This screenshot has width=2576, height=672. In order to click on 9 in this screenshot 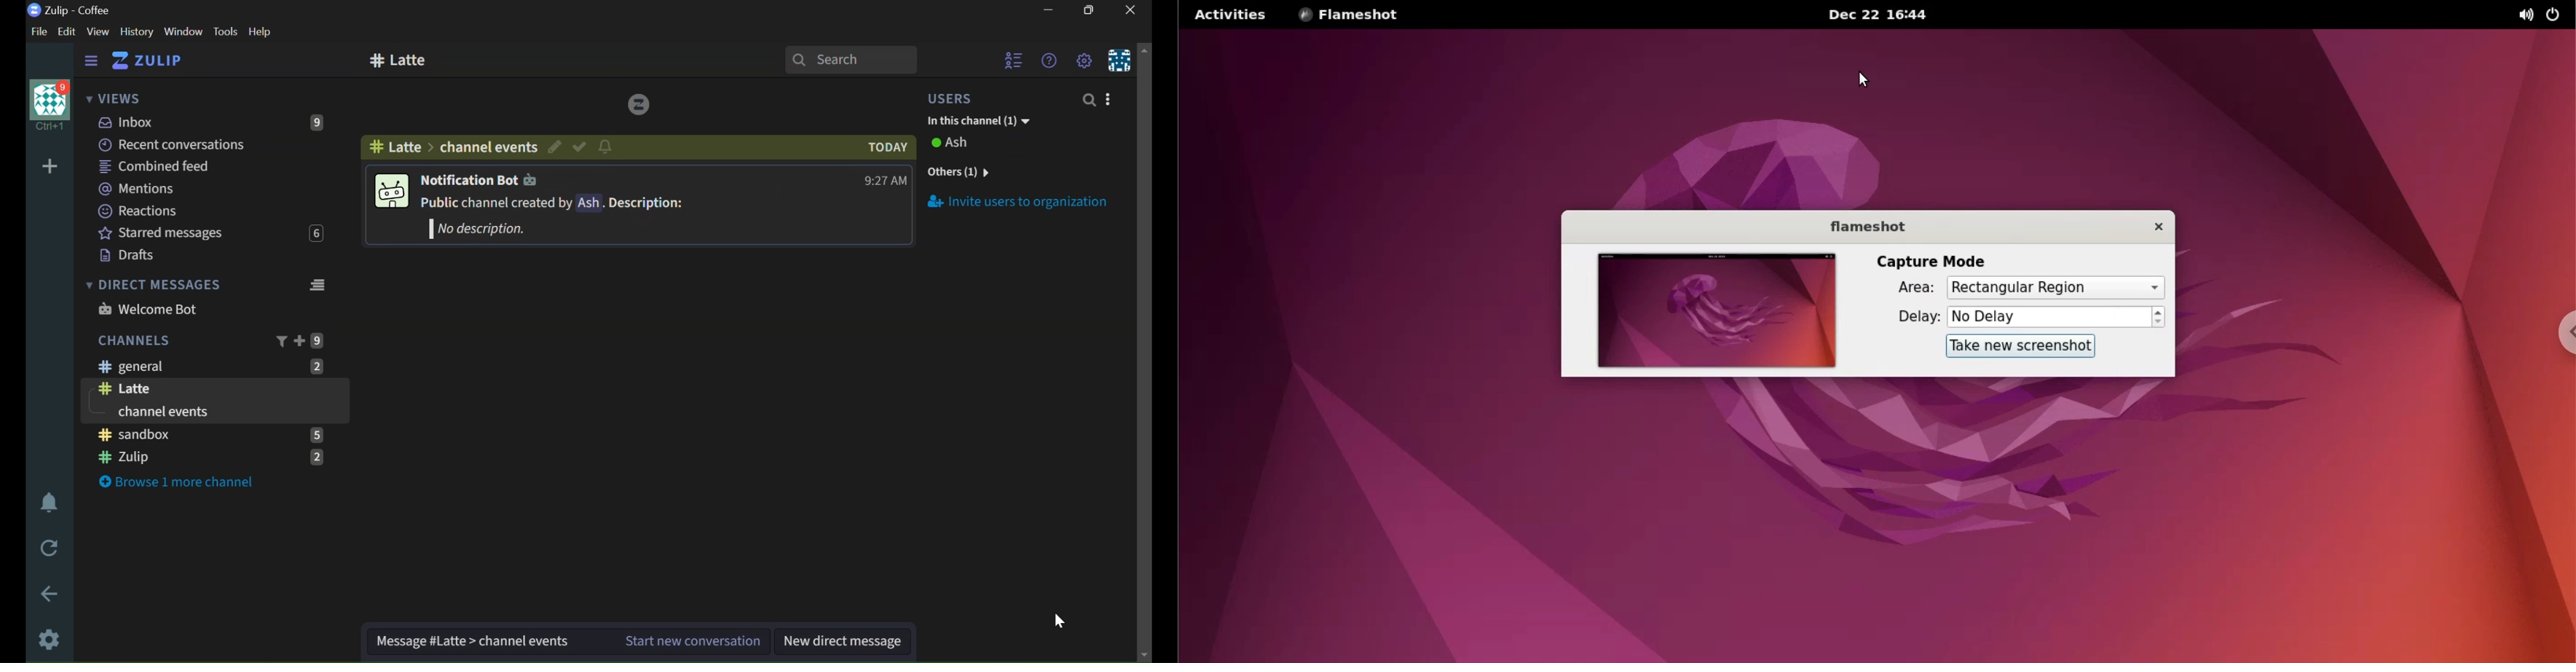, I will do `click(318, 341)`.